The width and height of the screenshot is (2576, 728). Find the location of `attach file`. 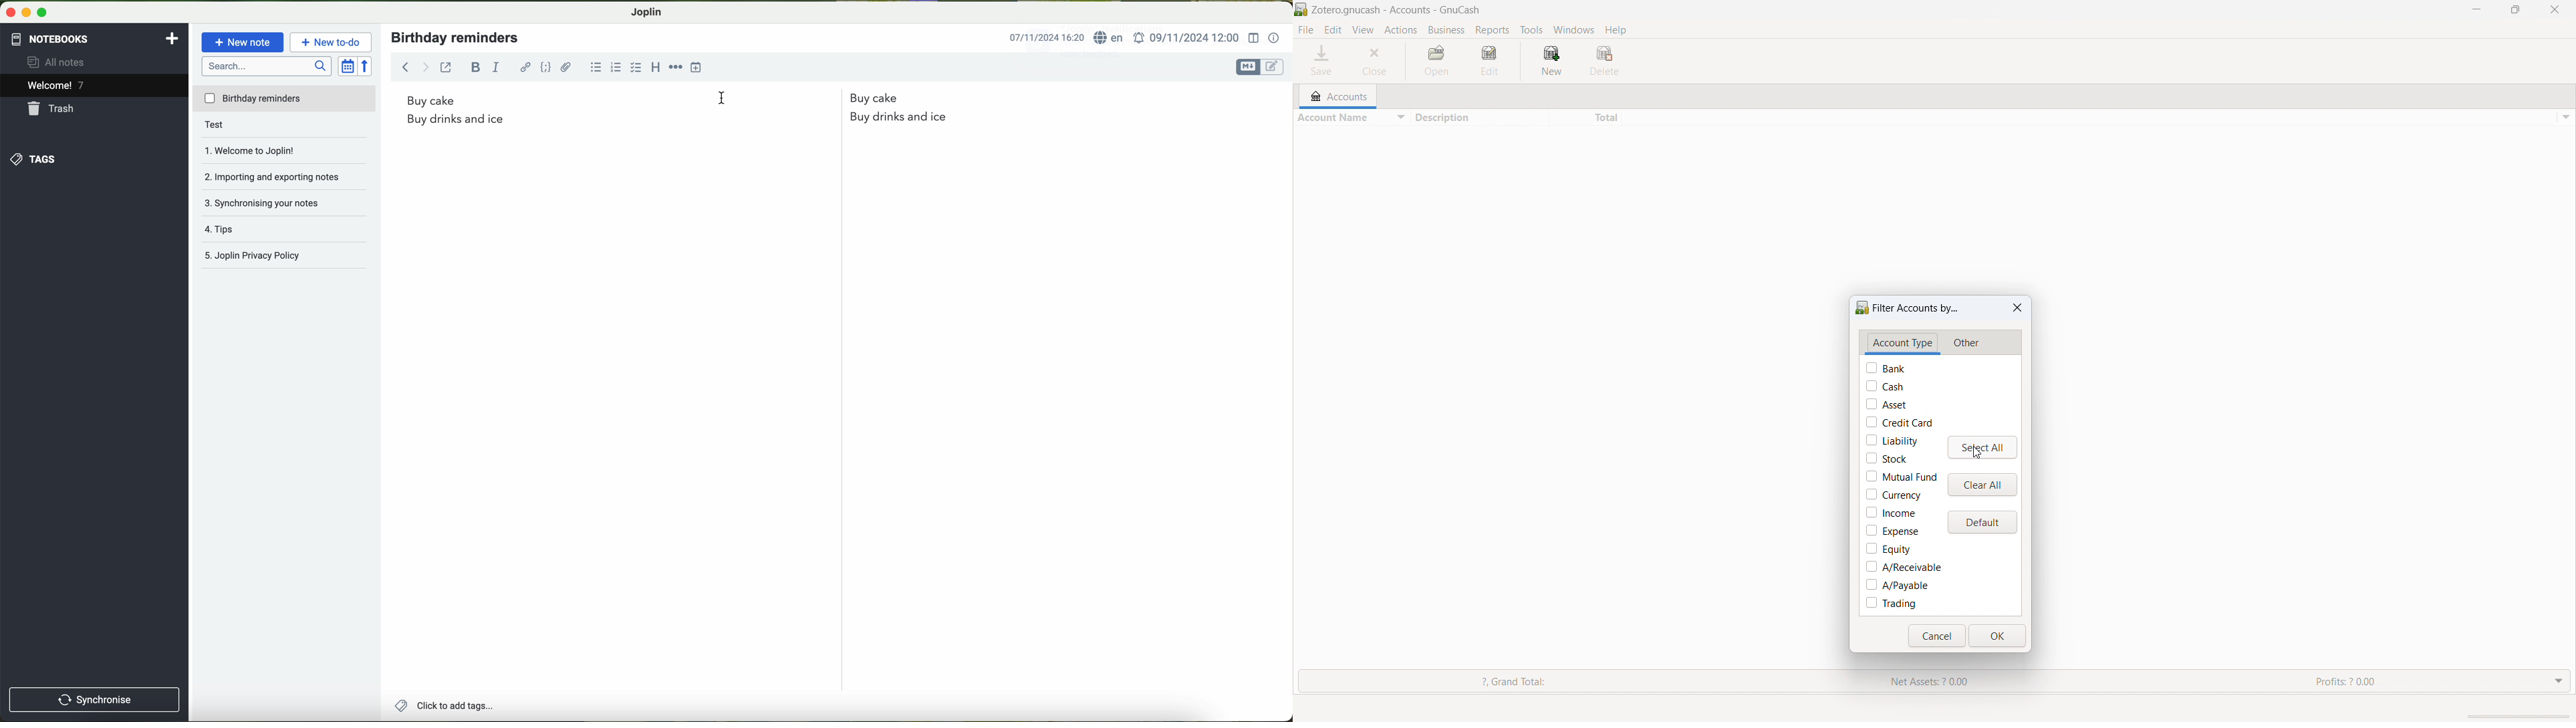

attach file is located at coordinates (566, 68).